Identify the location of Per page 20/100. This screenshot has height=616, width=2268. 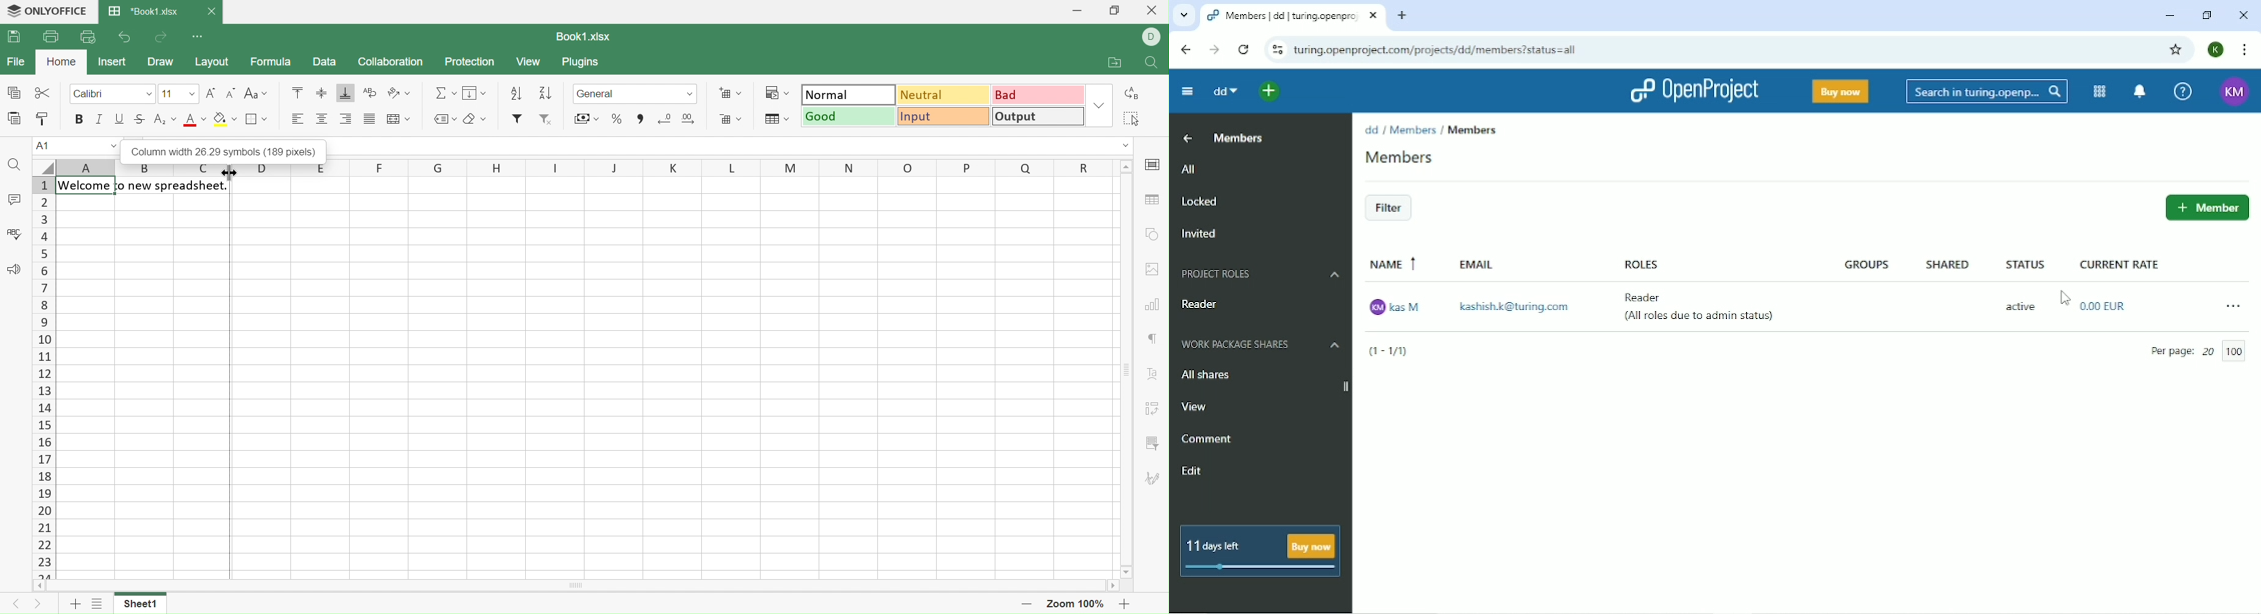
(2205, 350).